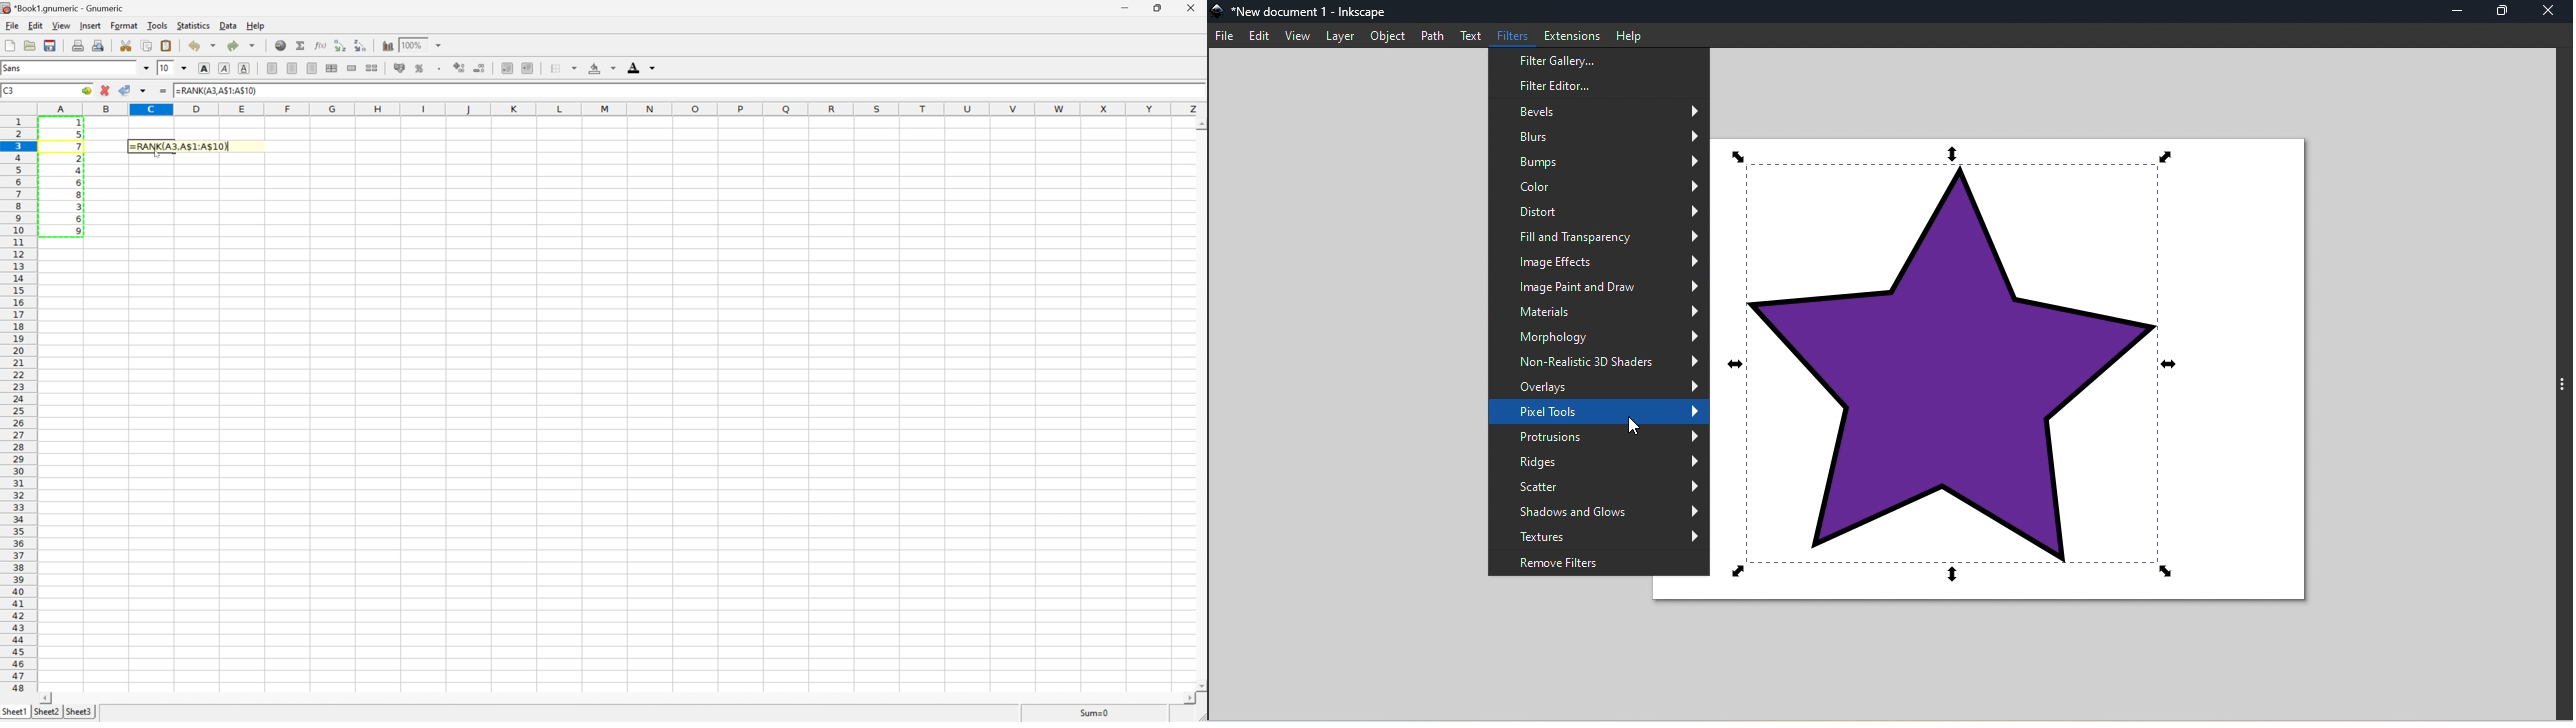 Image resolution: width=2576 pixels, height=728 pixels. What do you see at coordinates (641, 67) in the screenshot?
I see `foreground` at bounding box center [641, 67].